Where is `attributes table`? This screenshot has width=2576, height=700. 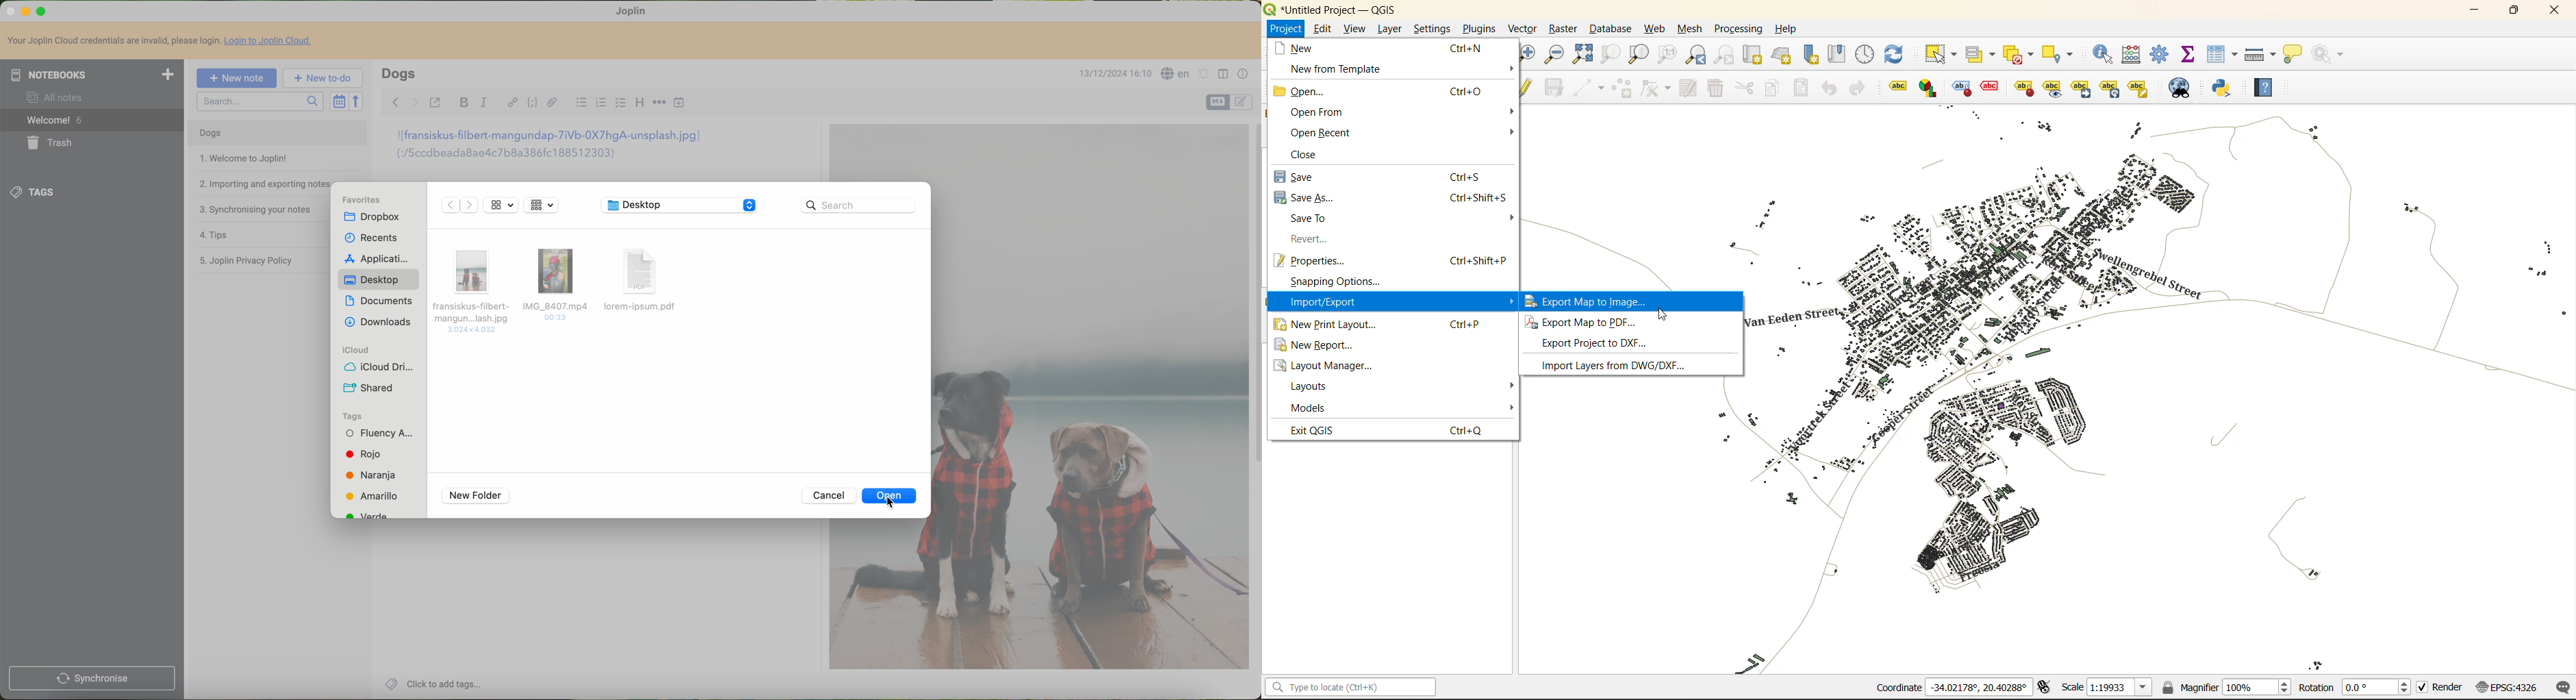 attributes table is located at coordinates (2223, 55).